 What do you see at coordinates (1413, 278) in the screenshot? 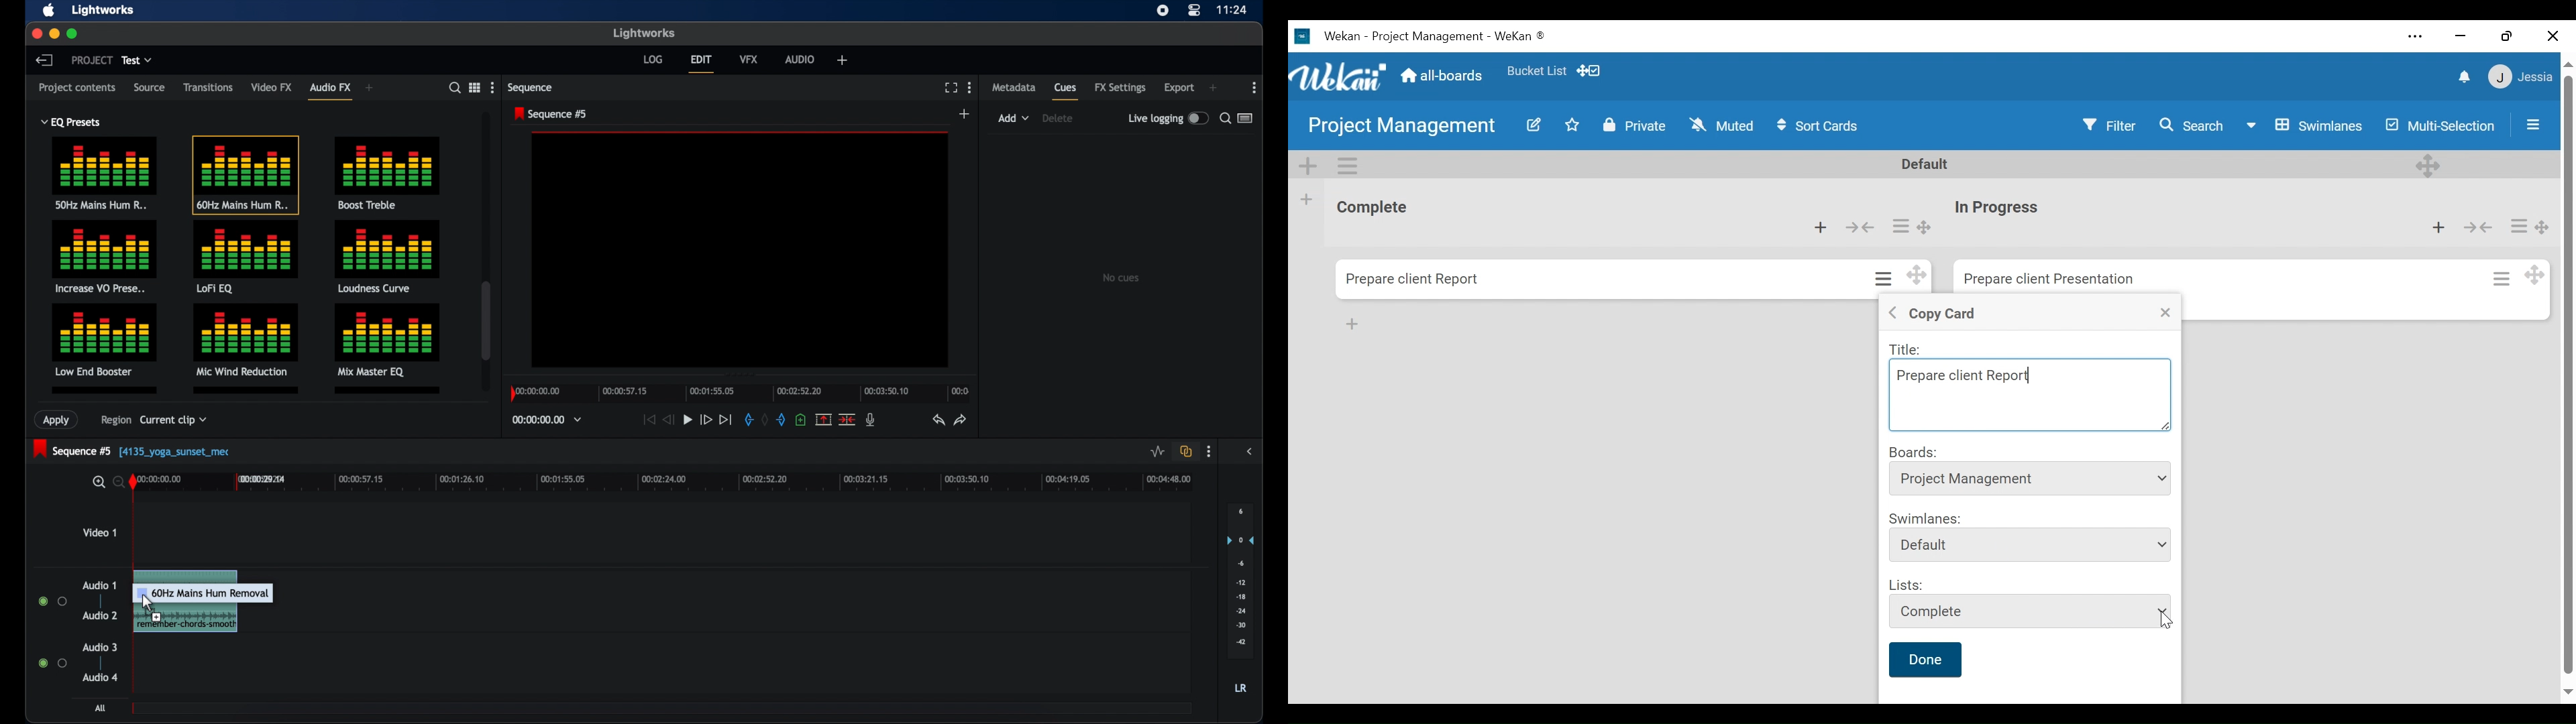
I see `Card Title` at bounding box center [1413, 278].